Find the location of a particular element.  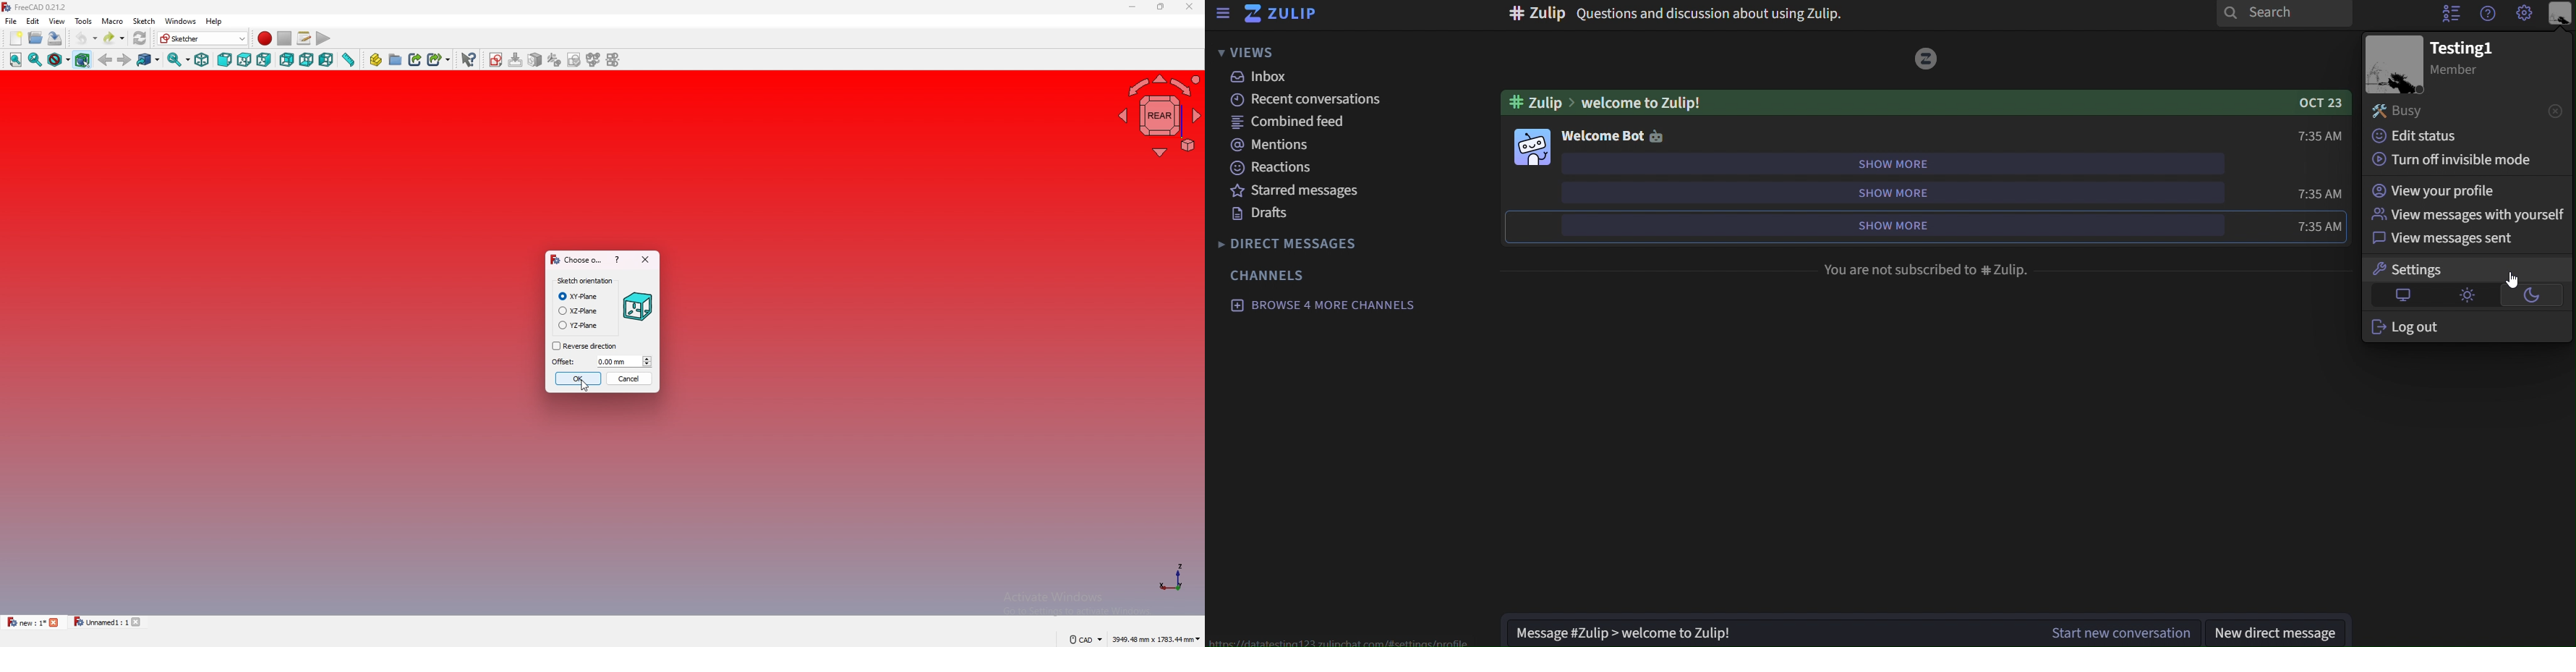

Welcome to Zulip! is located at coordinates (1926, 103).